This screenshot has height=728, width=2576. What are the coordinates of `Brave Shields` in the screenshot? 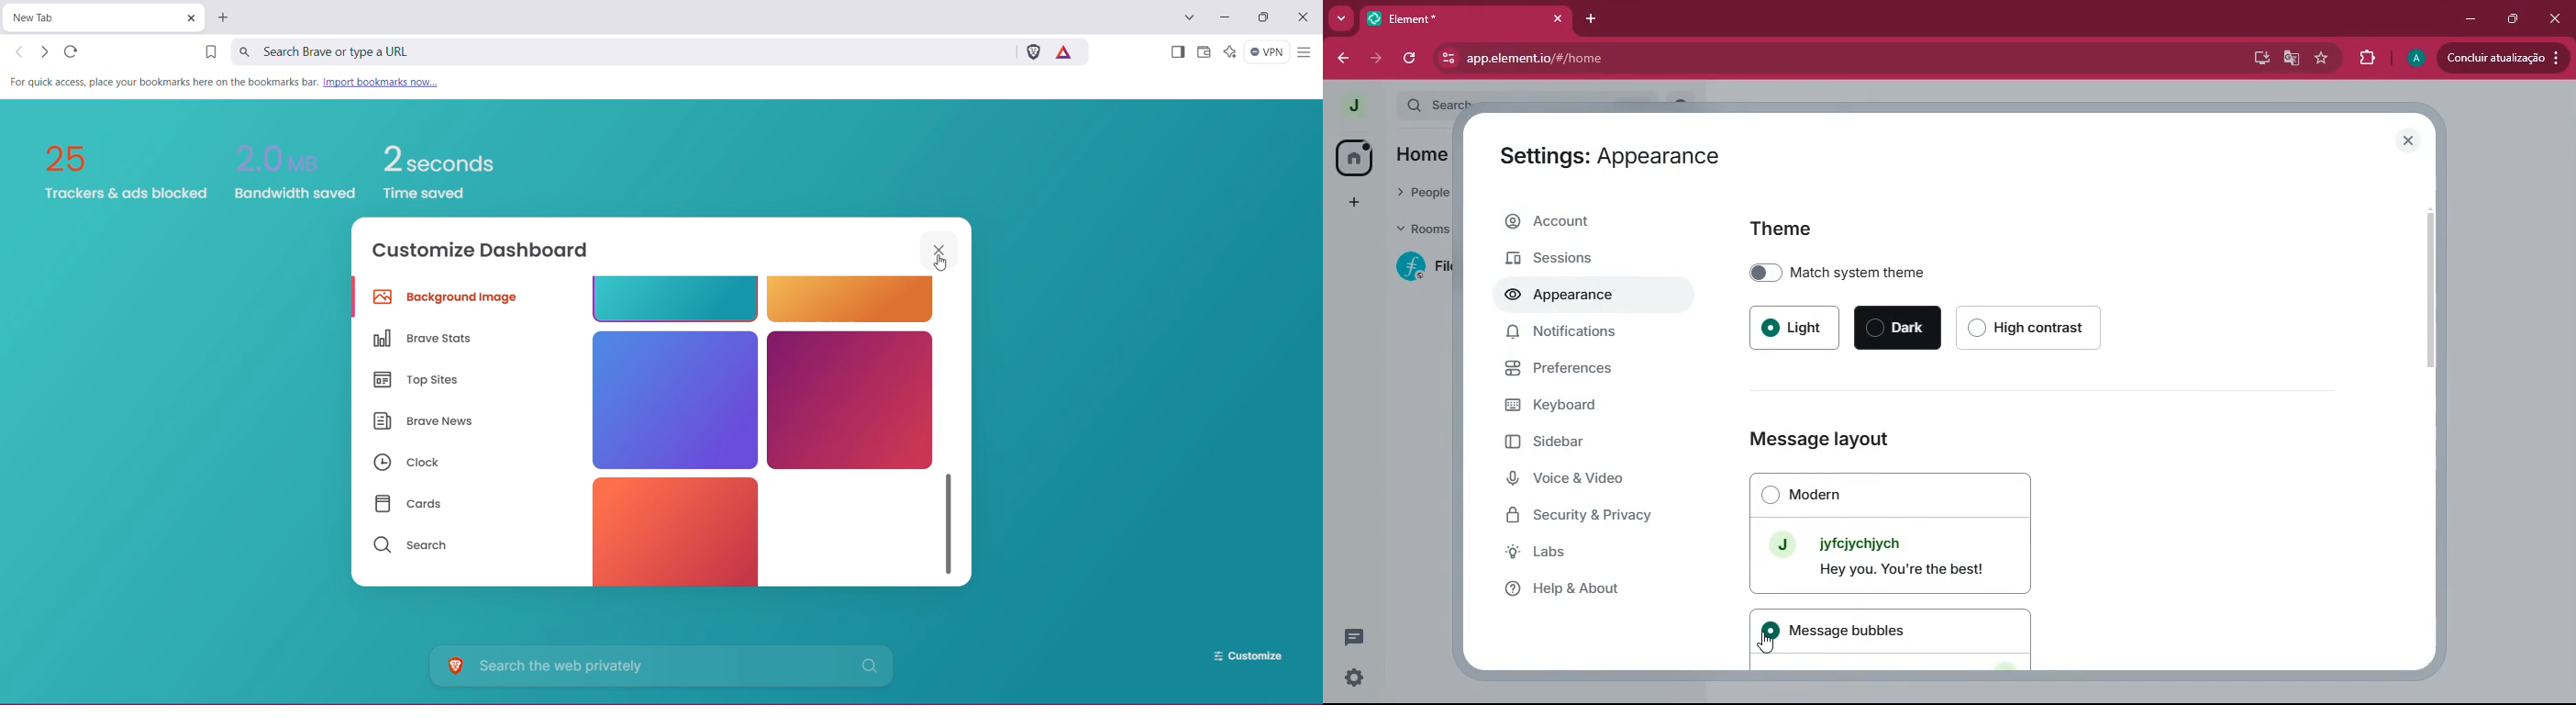 It's located at (1033, 51).